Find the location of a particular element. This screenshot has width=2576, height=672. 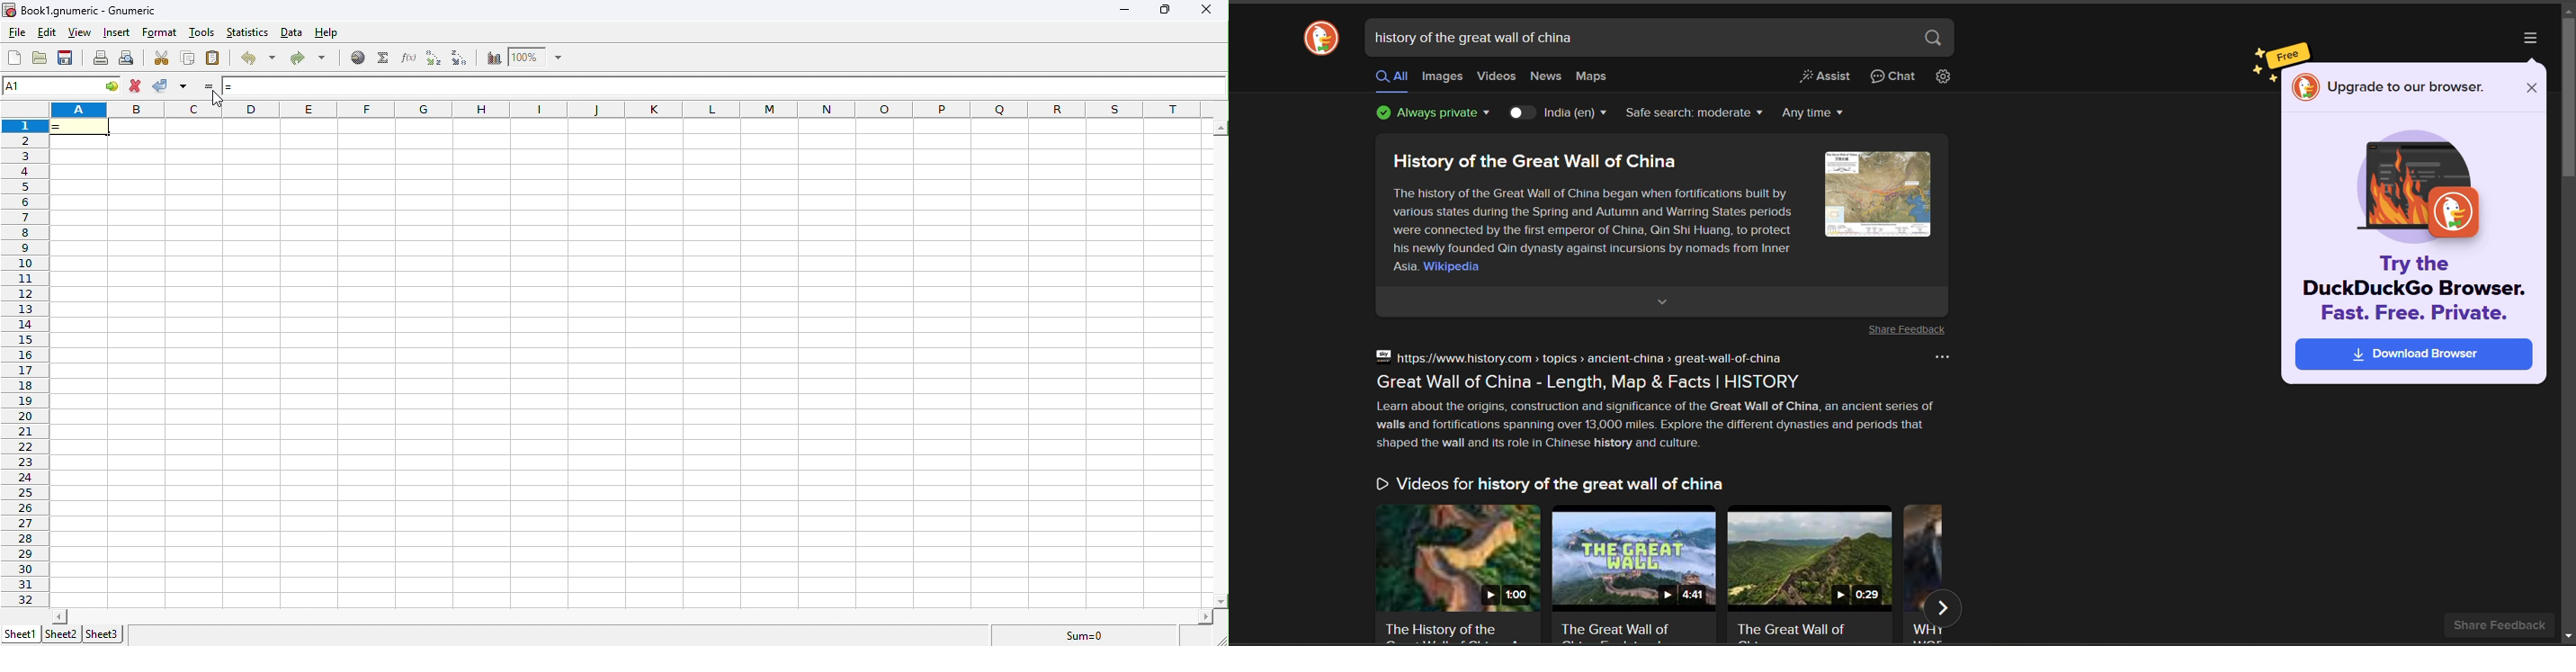

Cells is located at coordinates (623, 364).